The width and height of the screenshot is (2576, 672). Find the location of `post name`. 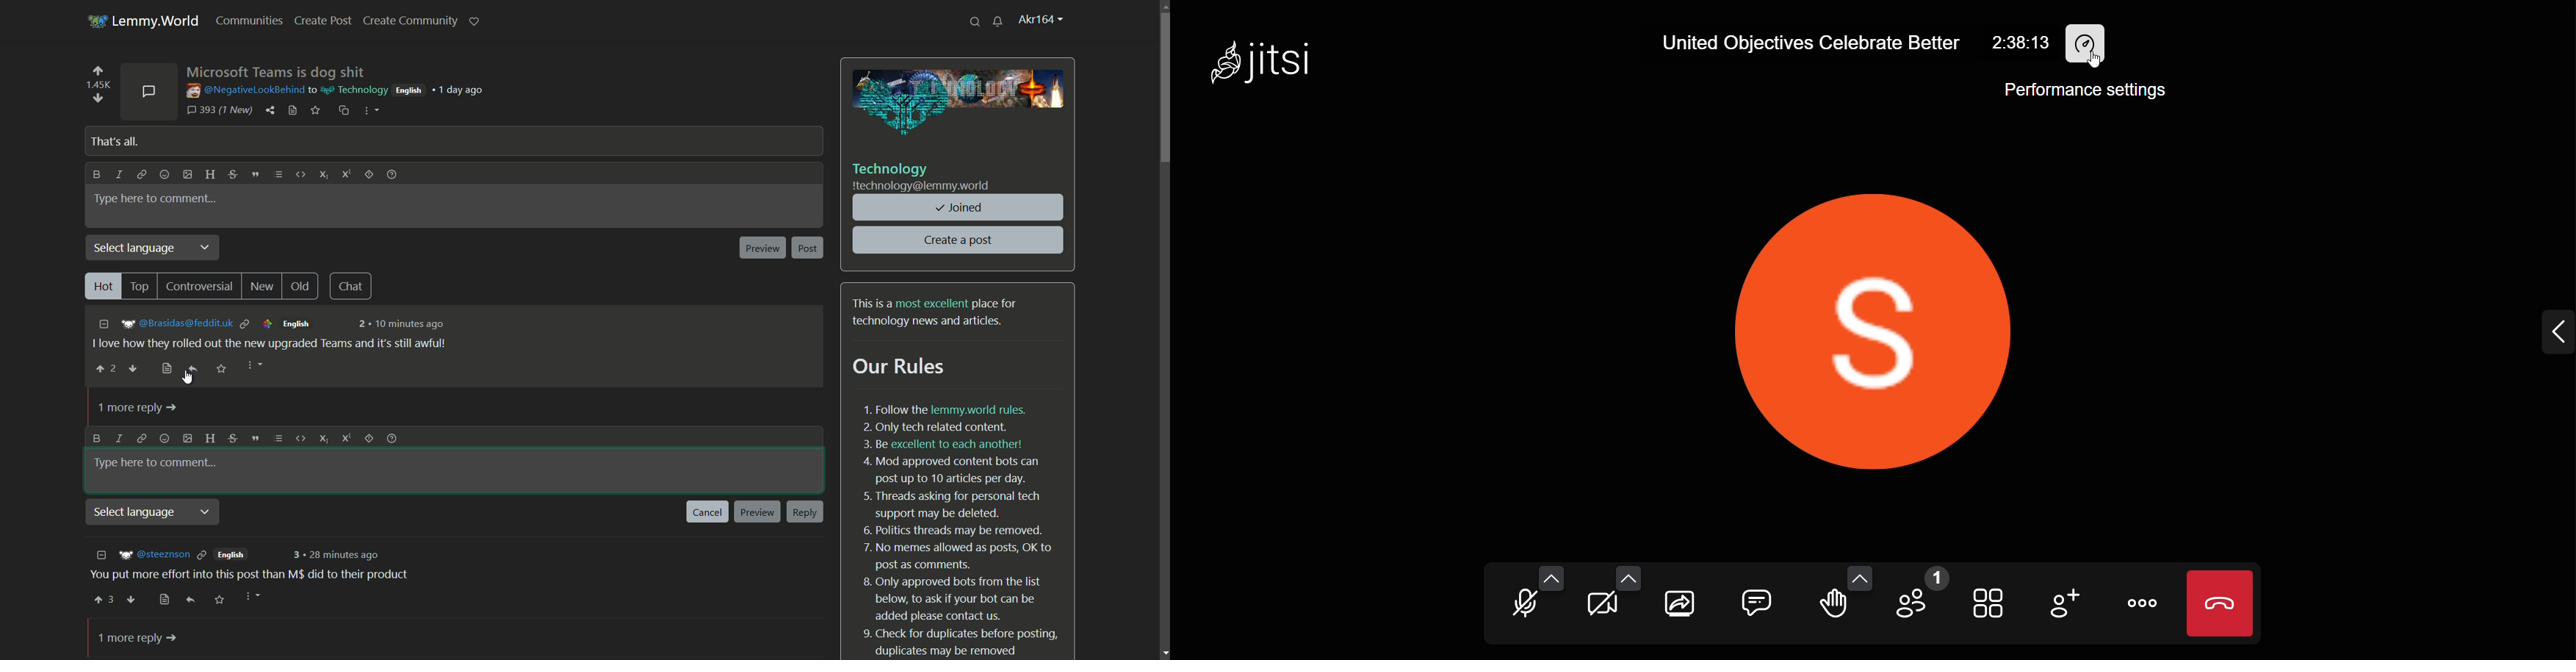

post name is located at coordinates (277, 71).